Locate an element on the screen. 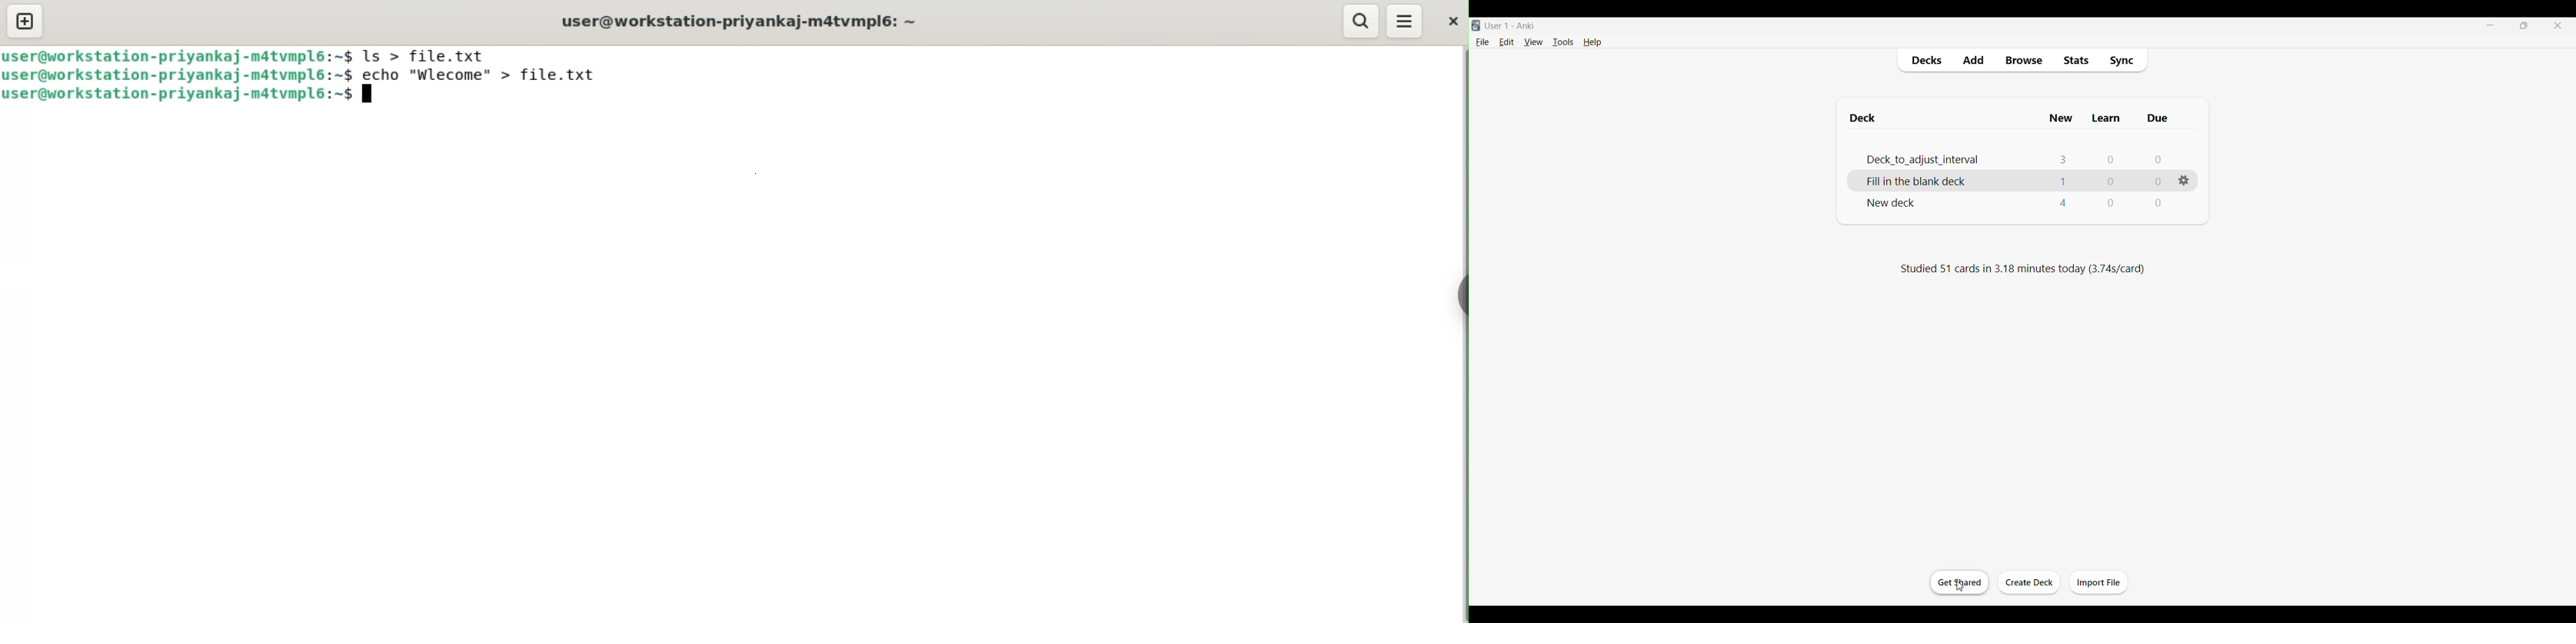  Import file is located at coordinates (2098, 583).